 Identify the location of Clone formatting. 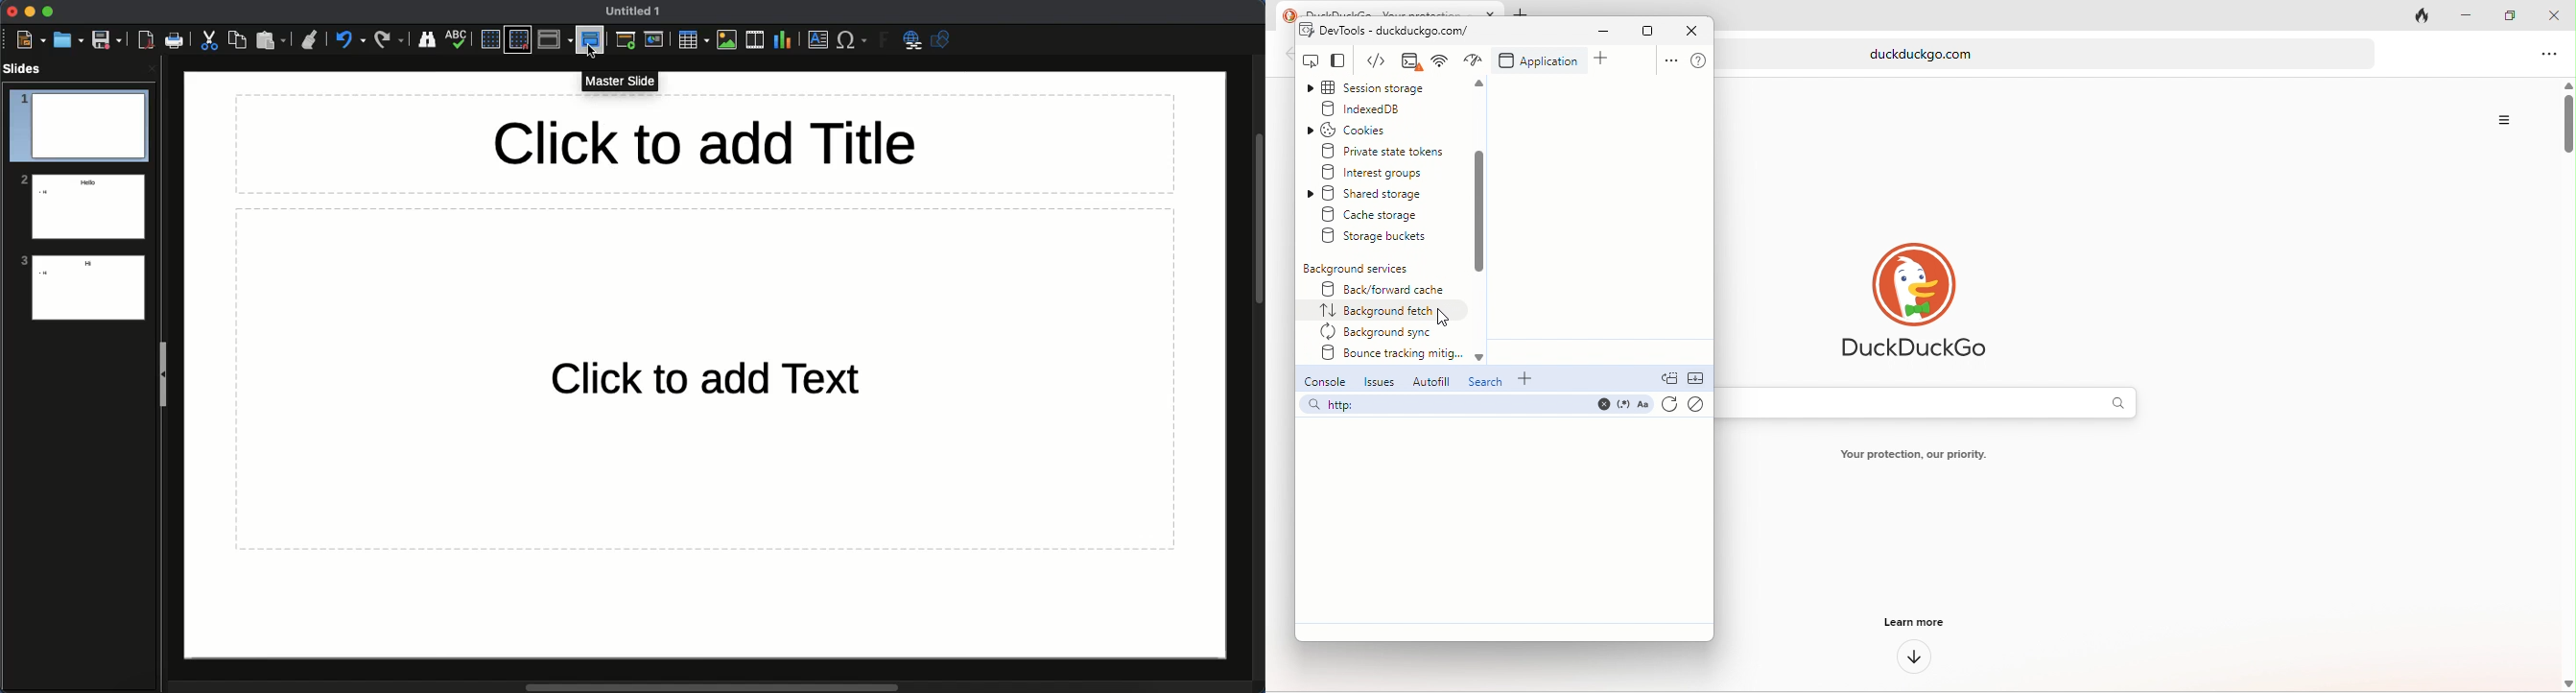
(312, 40).